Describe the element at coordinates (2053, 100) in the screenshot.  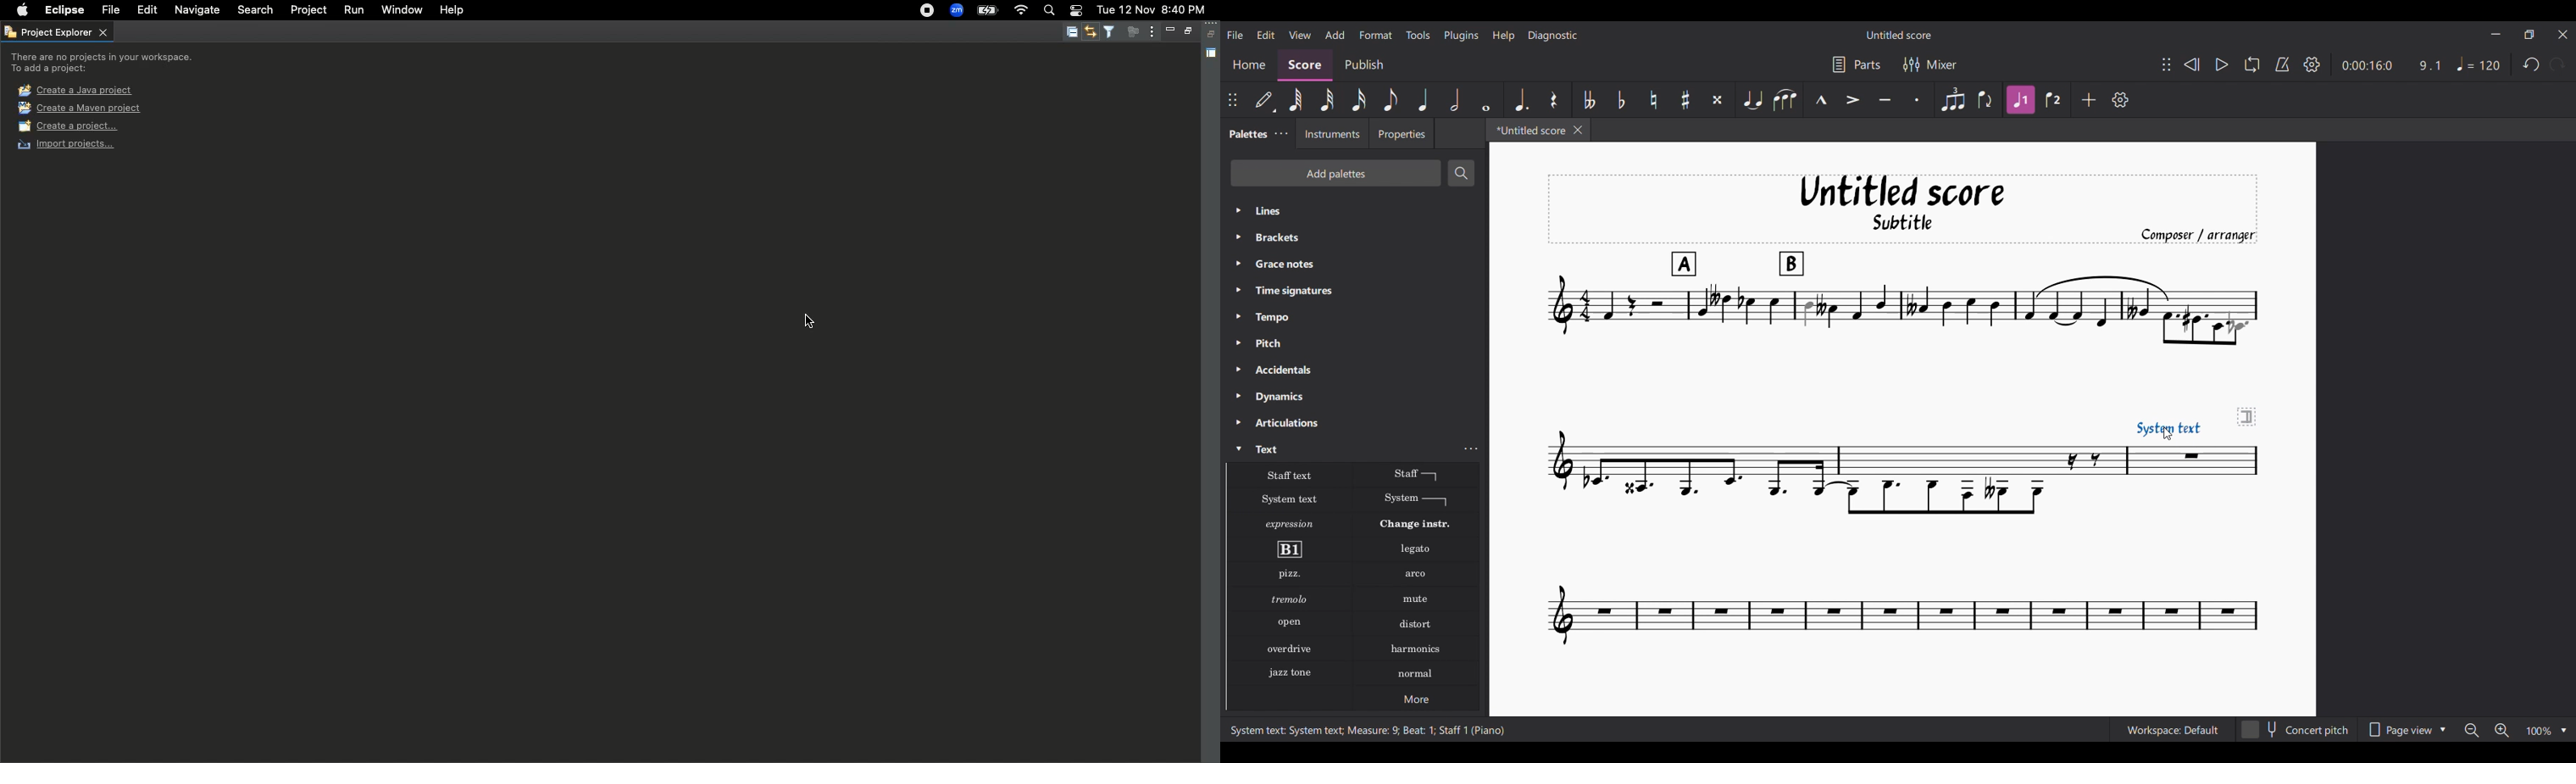
I see `Voice 2` at that location.